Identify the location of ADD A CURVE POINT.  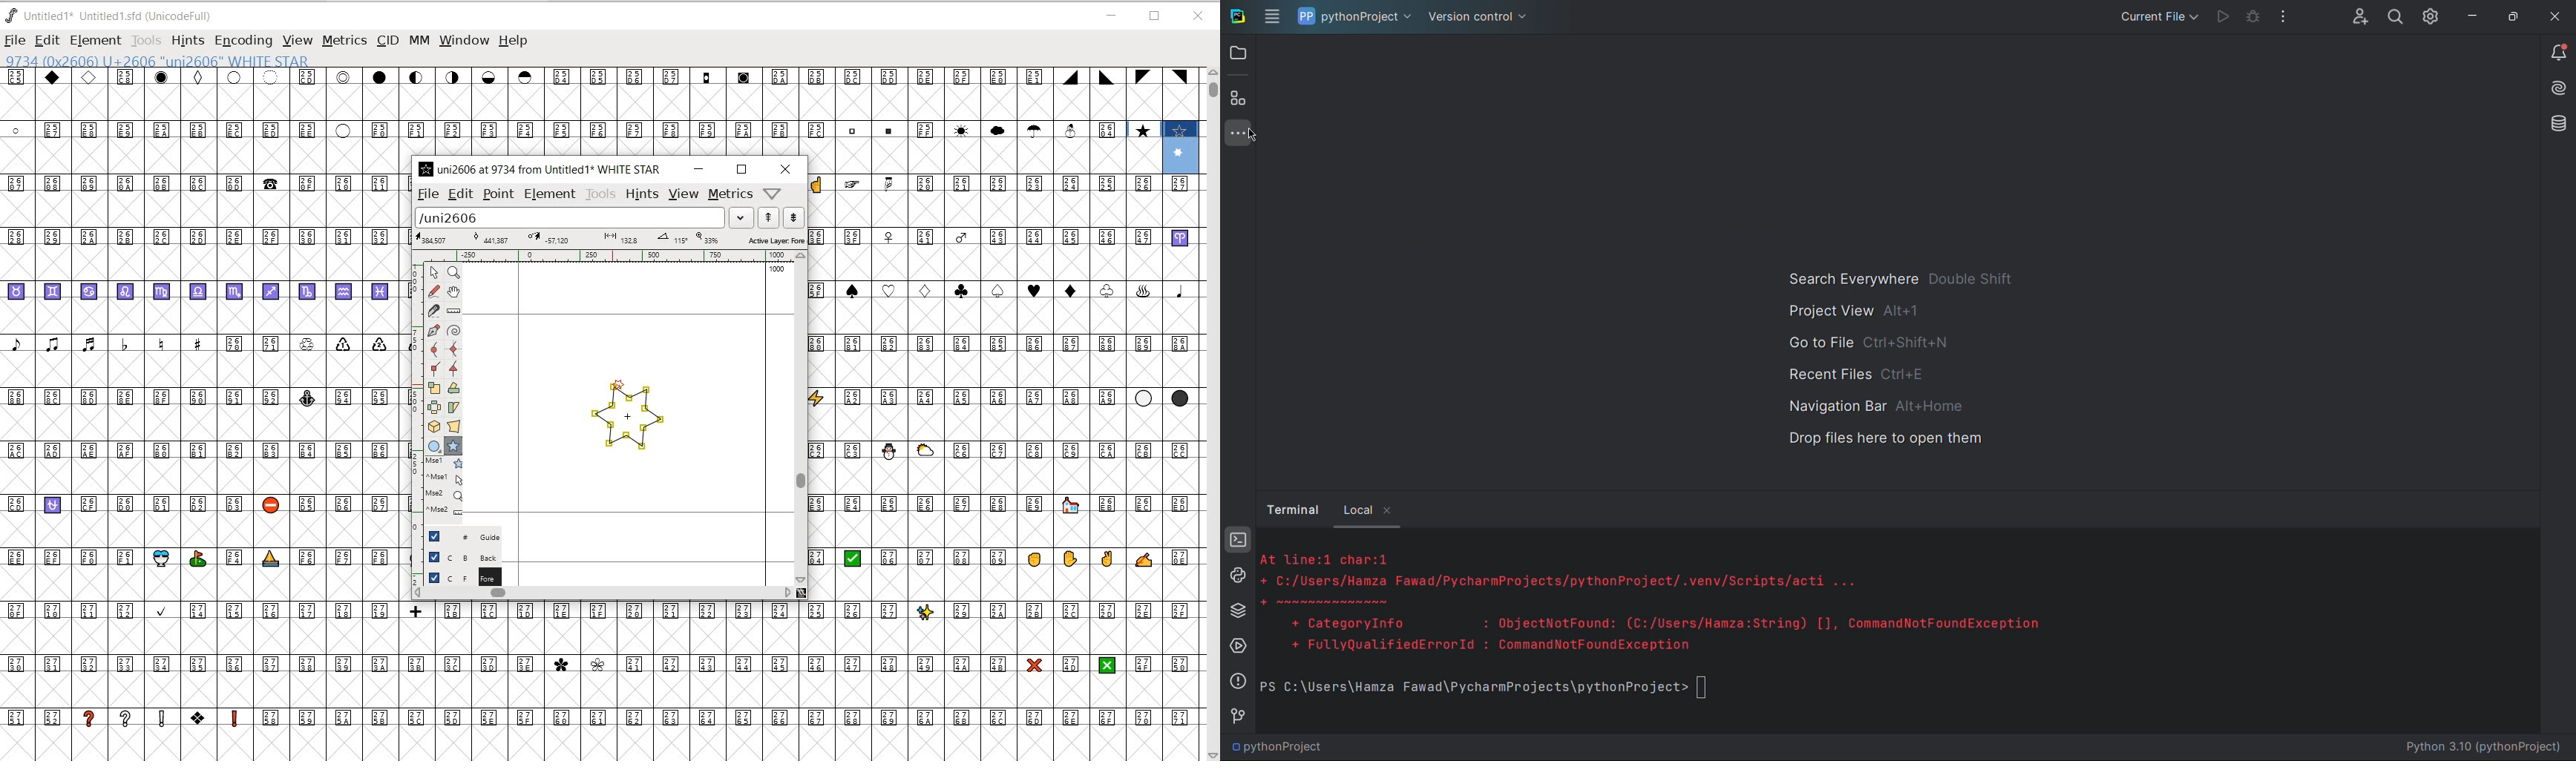
(436, 349).